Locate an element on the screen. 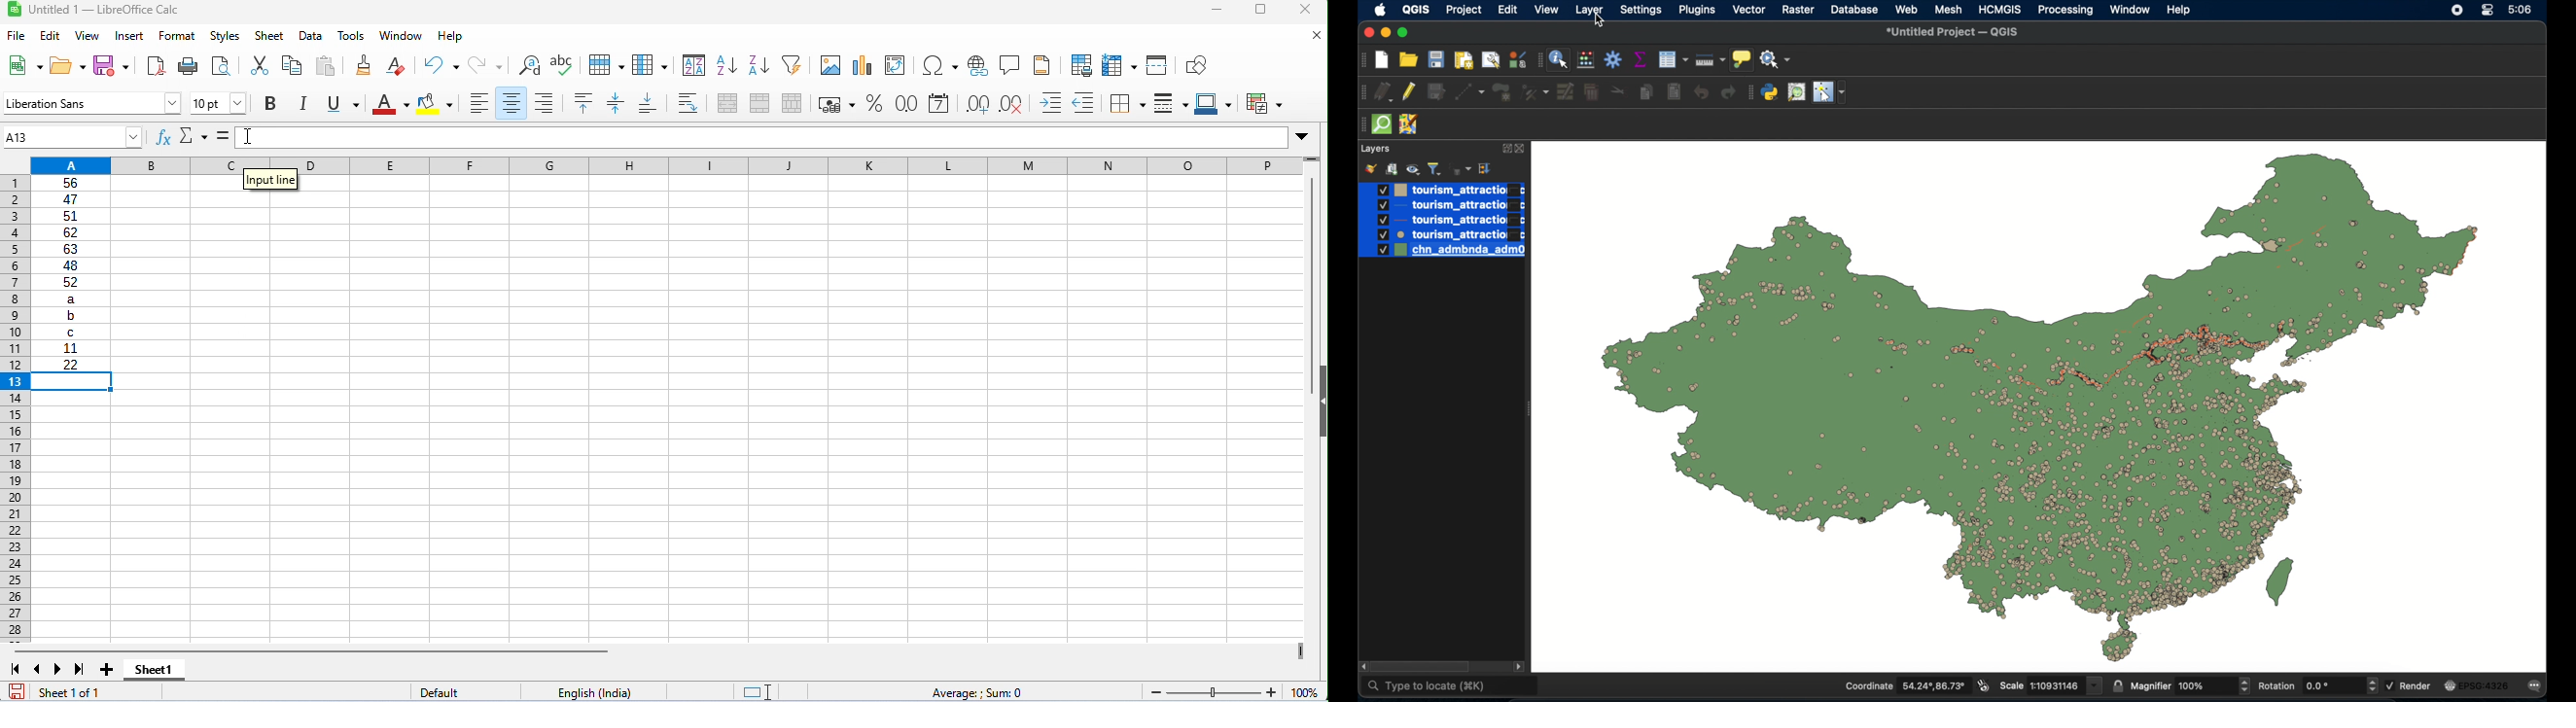 This screenshot has height=728, width=2576. python console is located at coordinates (1770, 92).